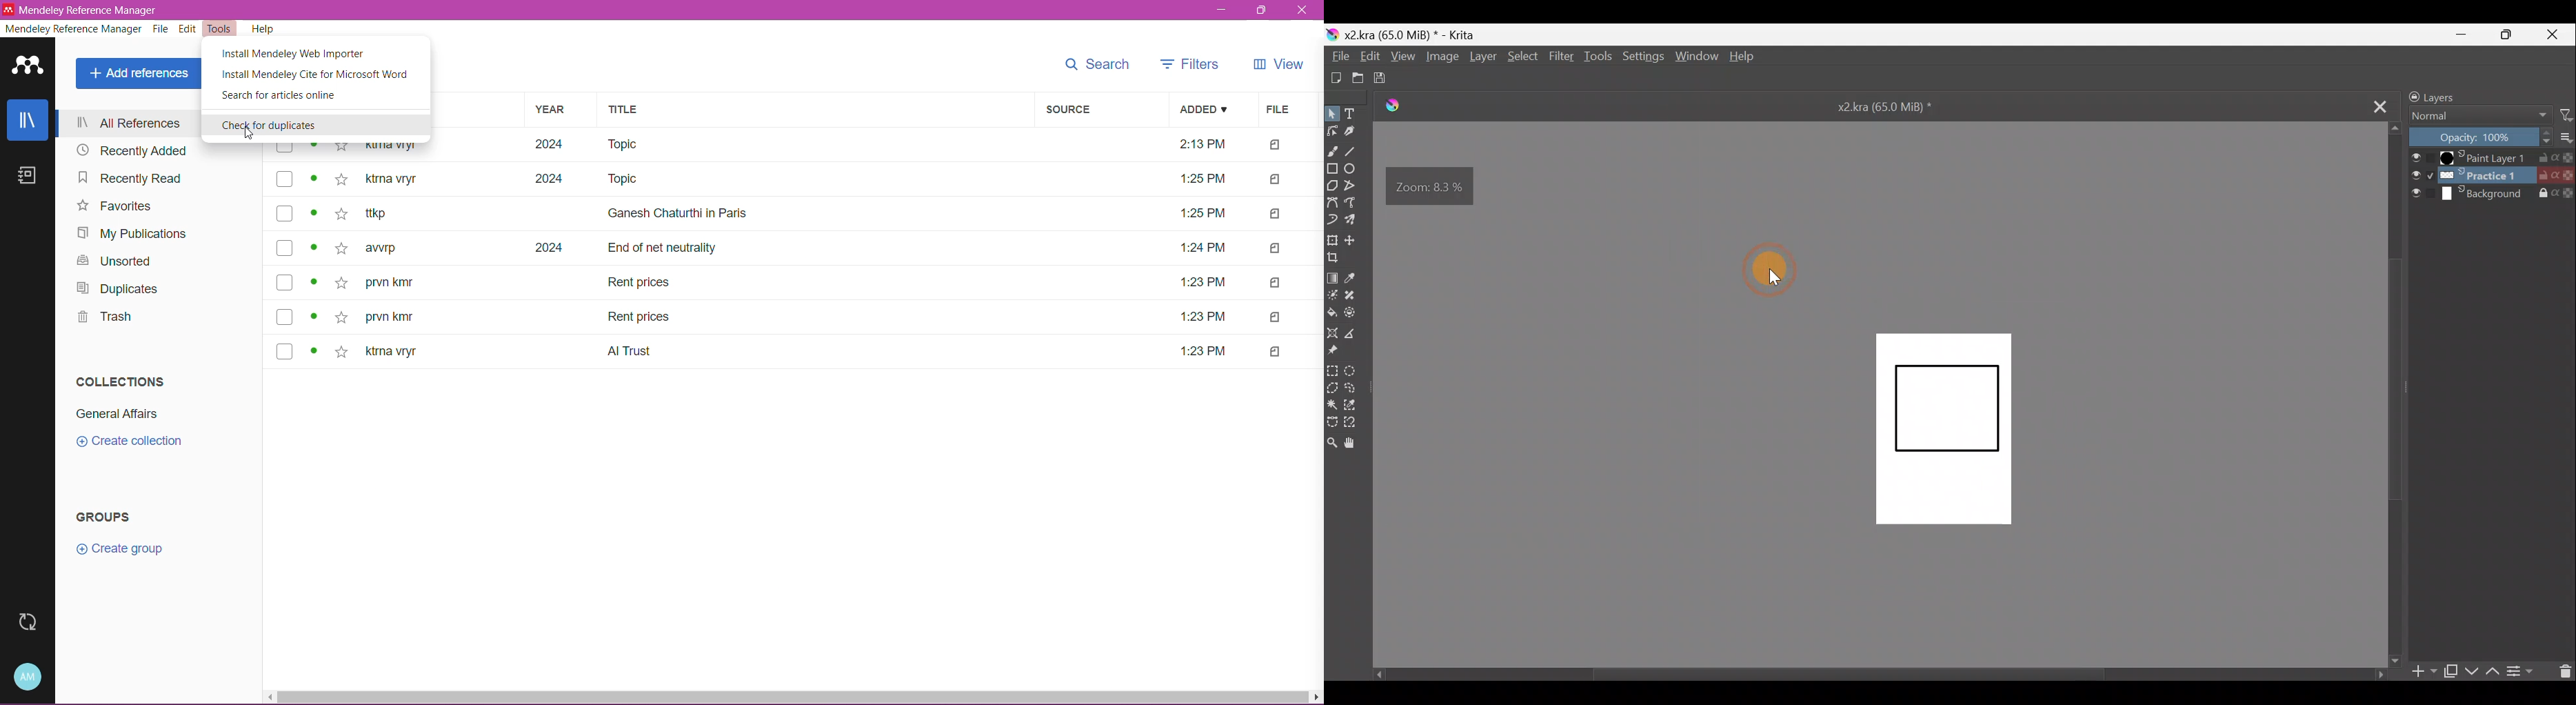  I want to click on Duplicate layer/mask, so click(2450, 671).